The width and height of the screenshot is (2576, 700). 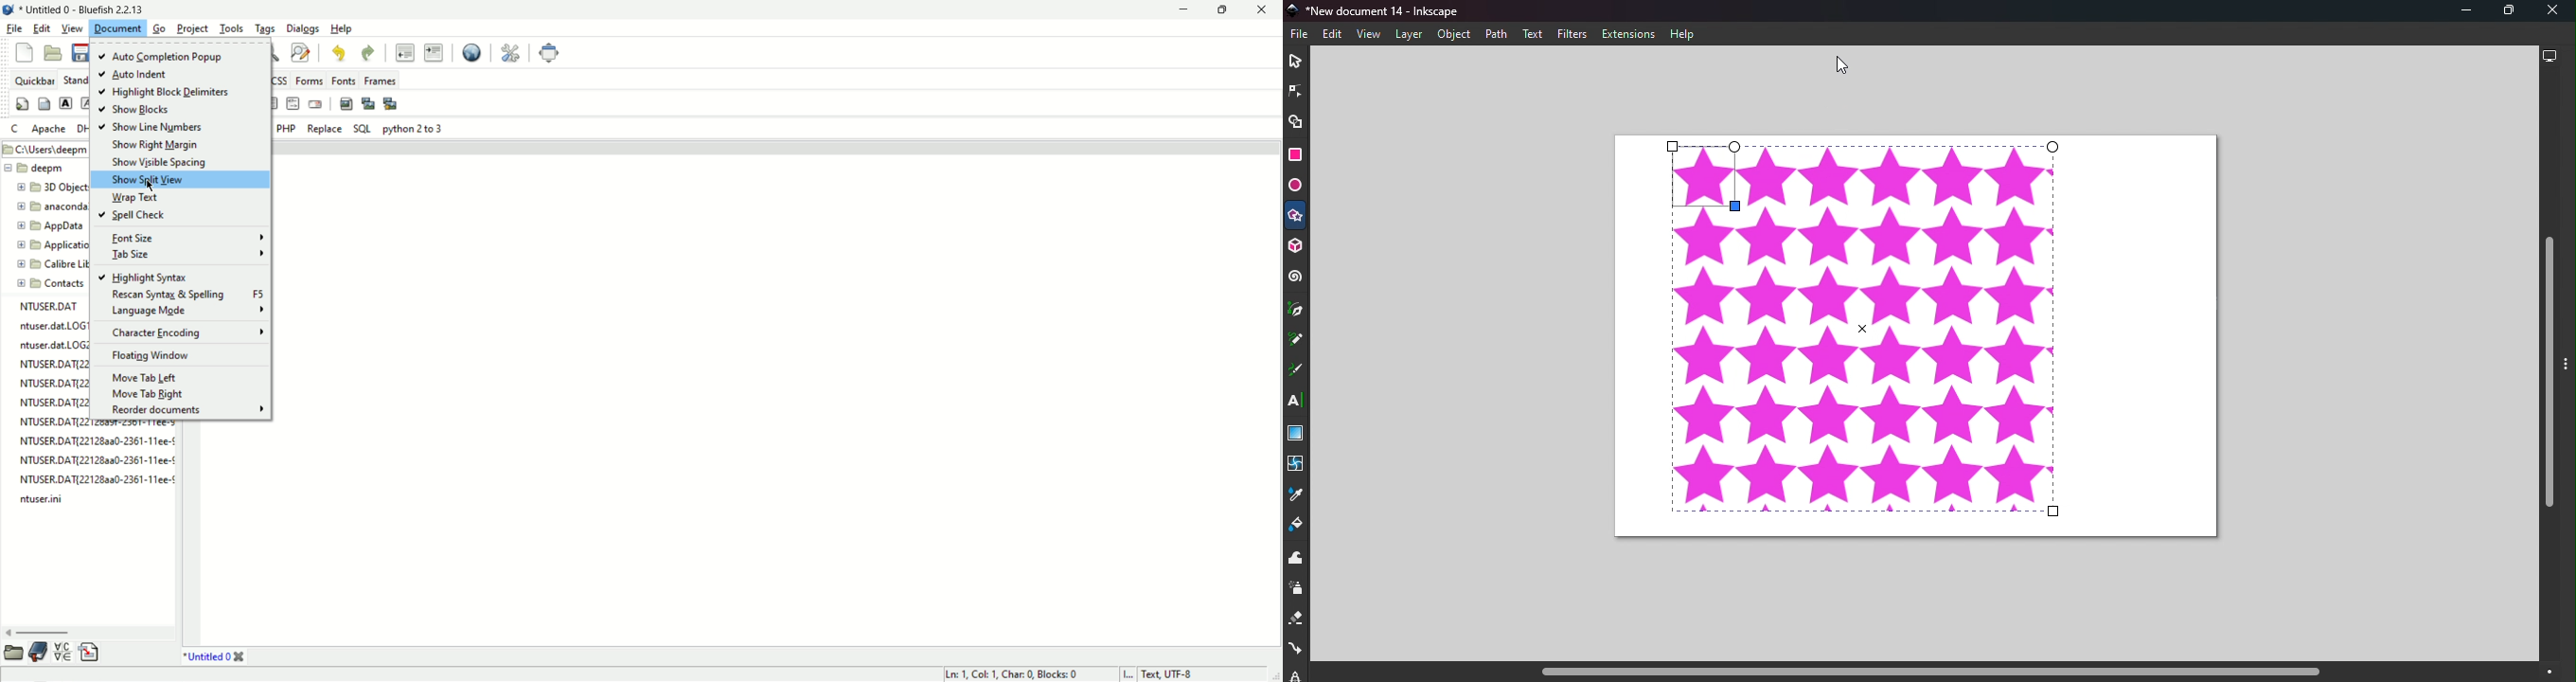 I want to click on close, so click(x=241, y=657).